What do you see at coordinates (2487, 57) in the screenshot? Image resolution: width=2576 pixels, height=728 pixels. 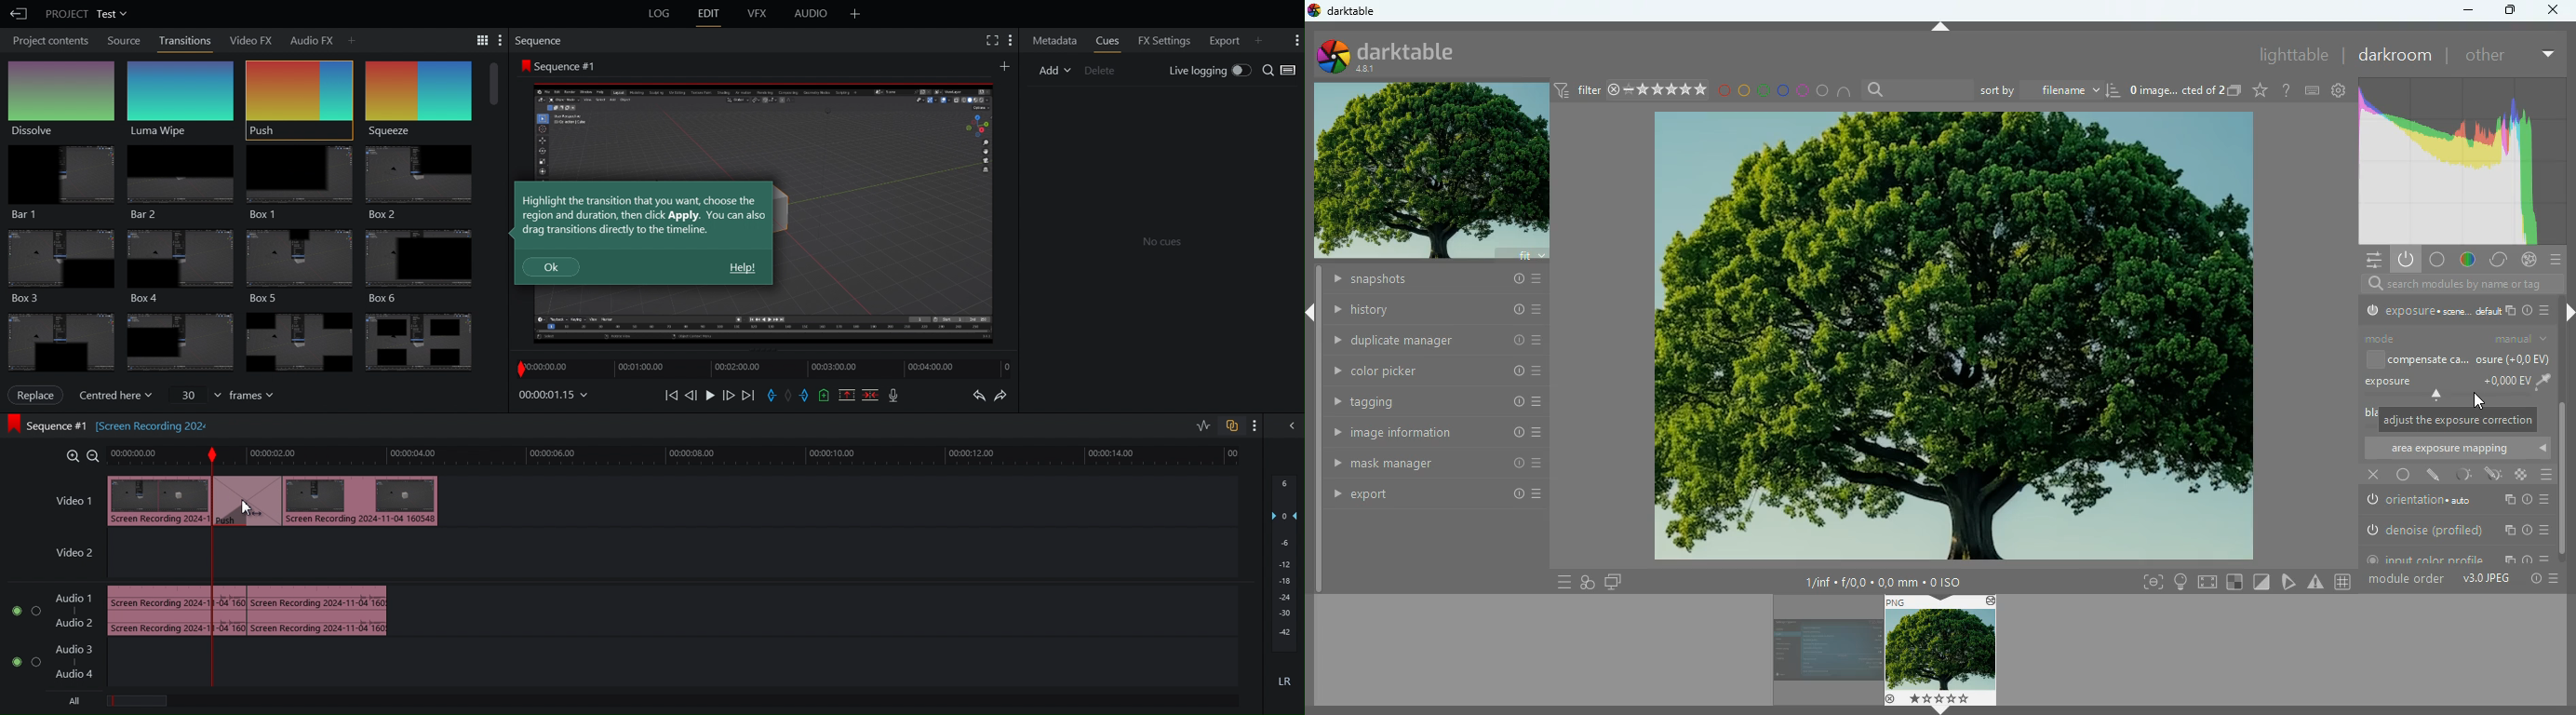 I see `other` at bounding box center [2487, 57].